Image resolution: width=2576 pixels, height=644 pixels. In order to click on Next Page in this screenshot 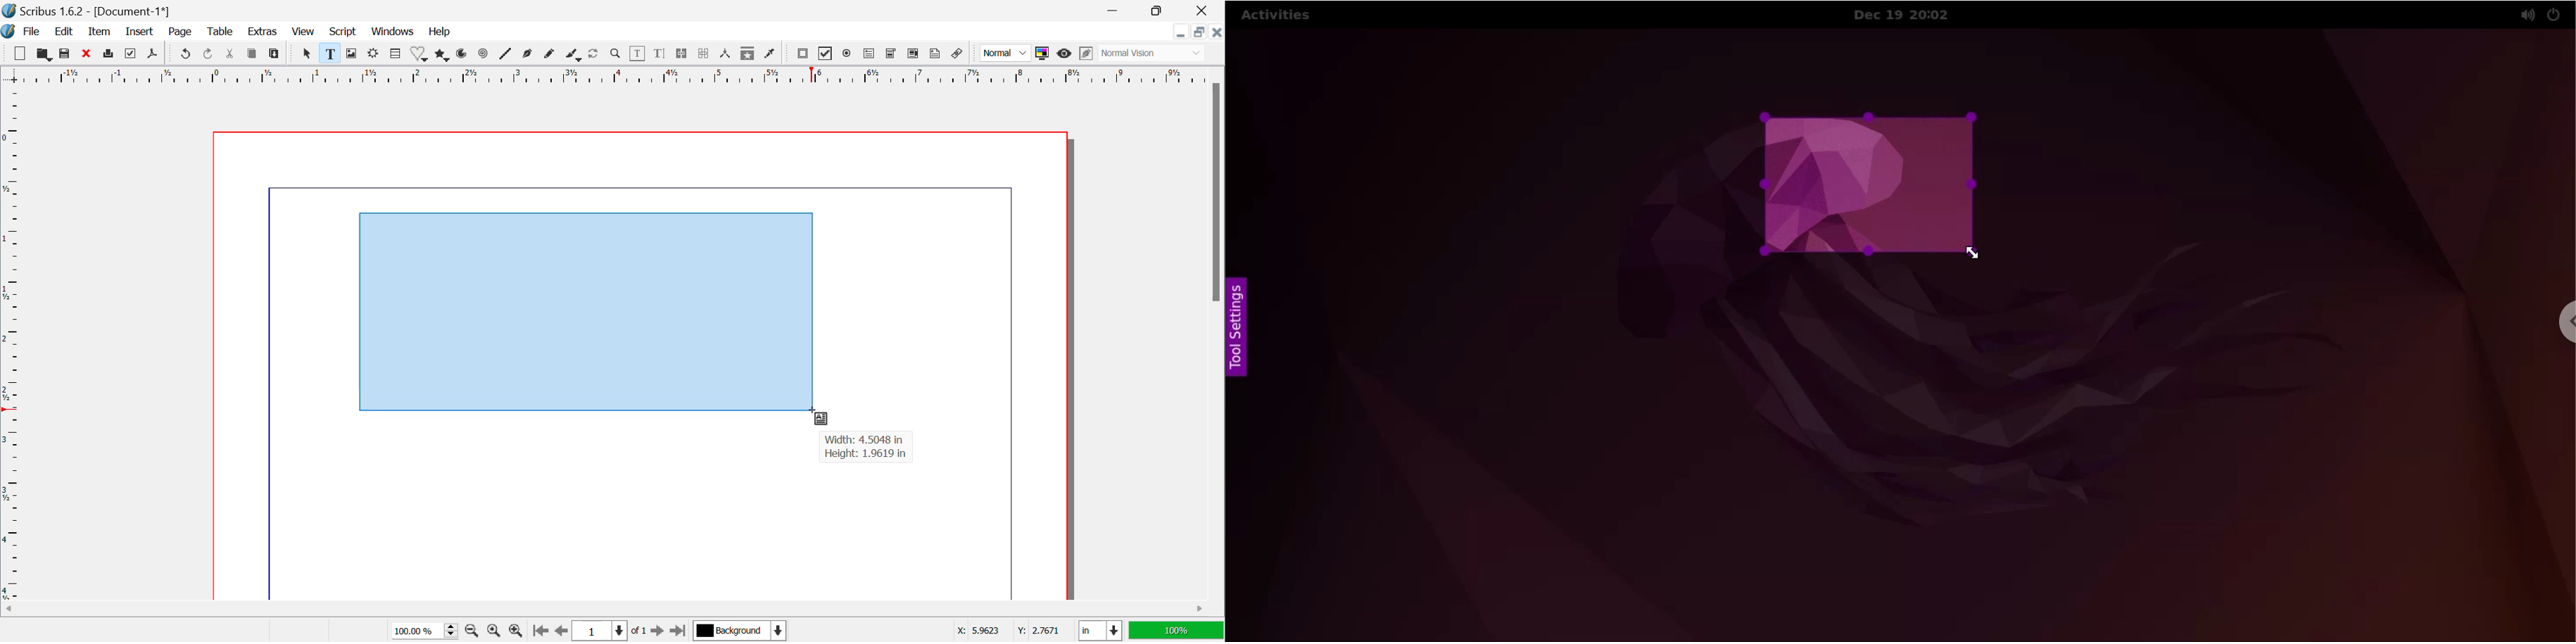, I will do `click(658, 630)`.